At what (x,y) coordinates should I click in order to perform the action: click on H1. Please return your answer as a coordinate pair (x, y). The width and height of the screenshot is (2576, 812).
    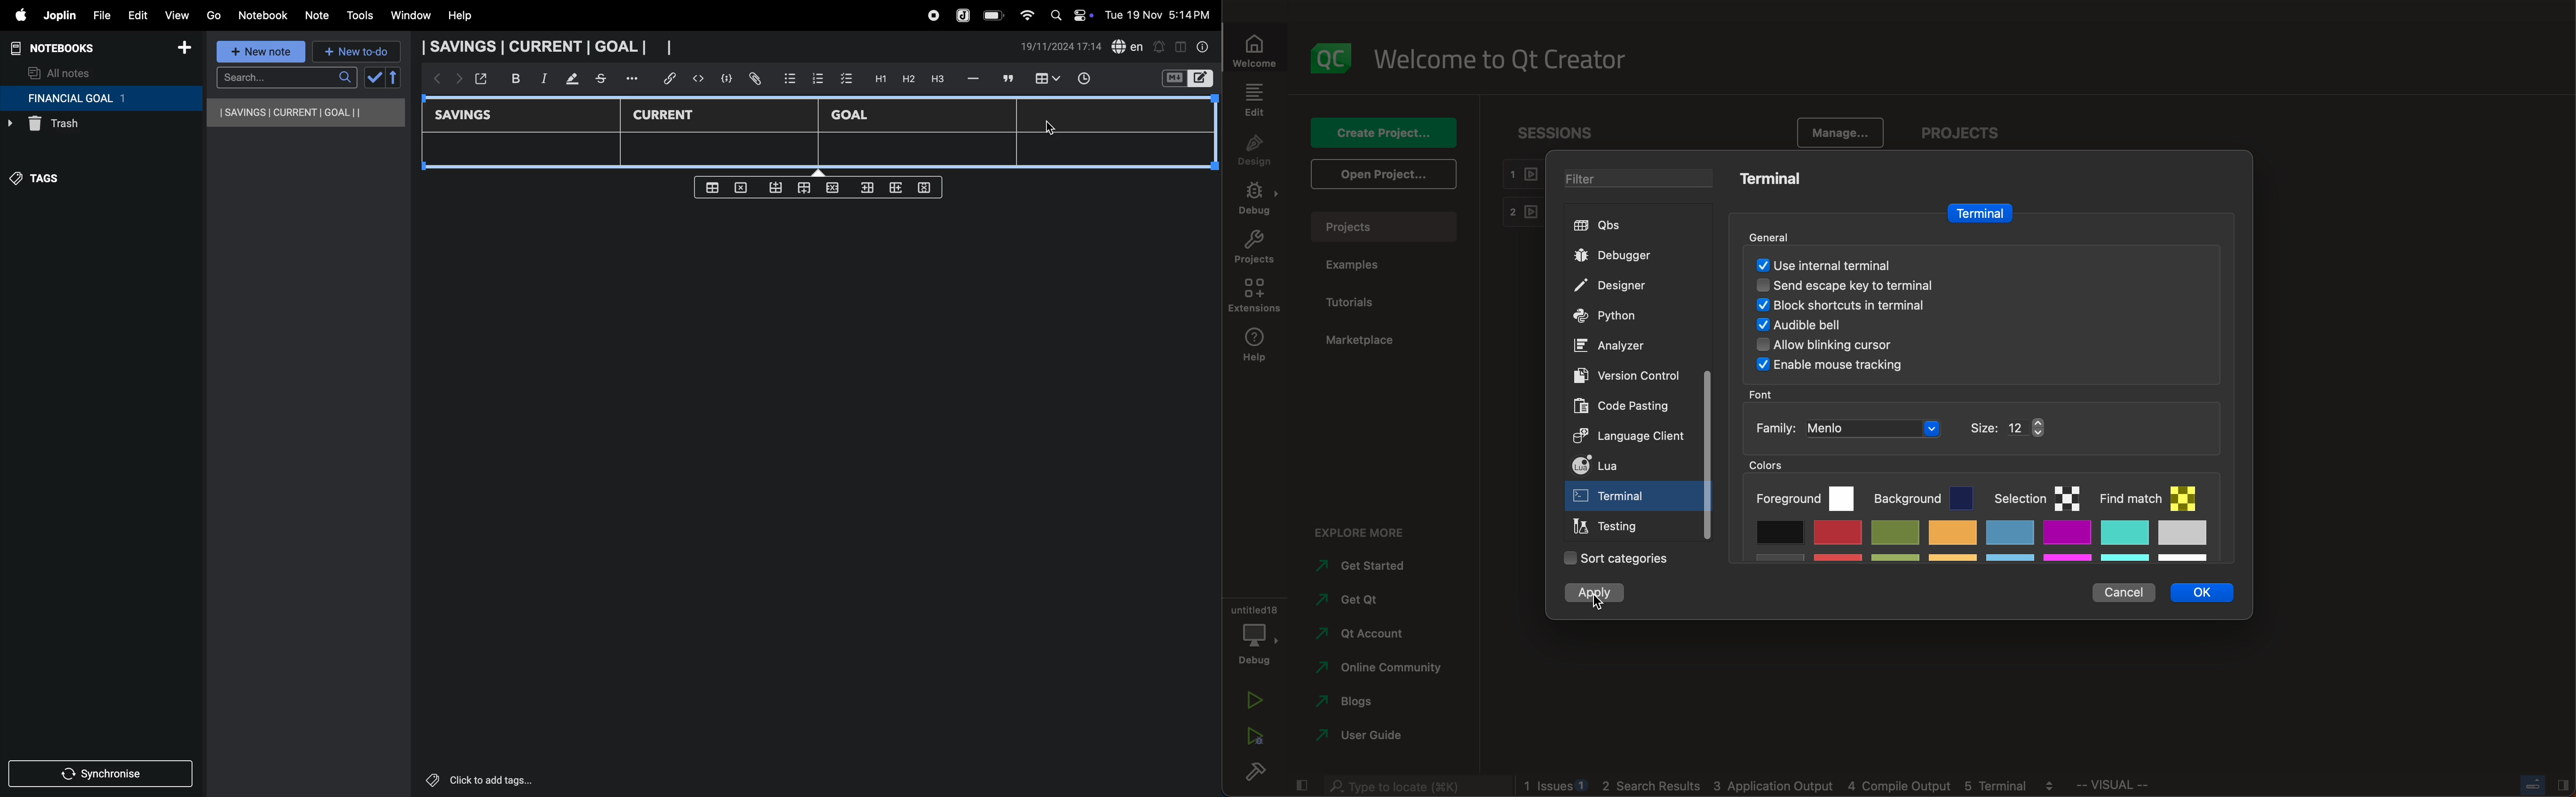
    Looking at the image, I should click on (879, 79).